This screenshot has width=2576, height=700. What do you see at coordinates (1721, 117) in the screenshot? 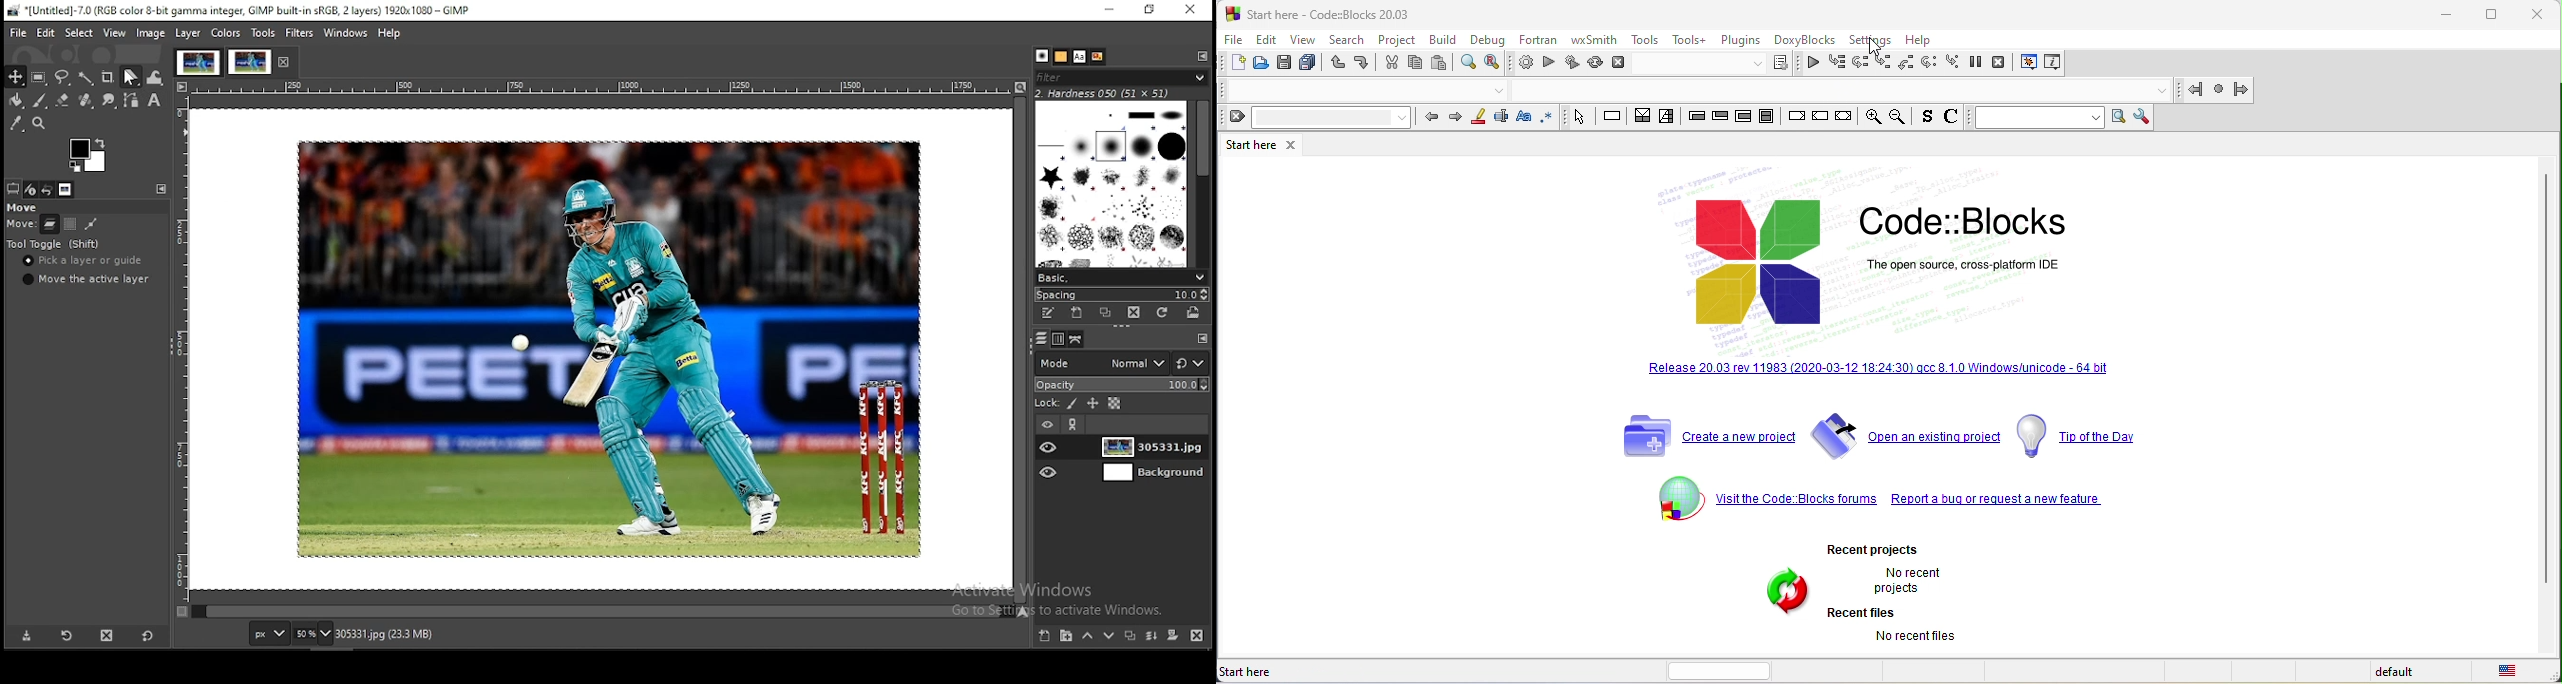
I see `exit` at bounding box center [1721, 117].